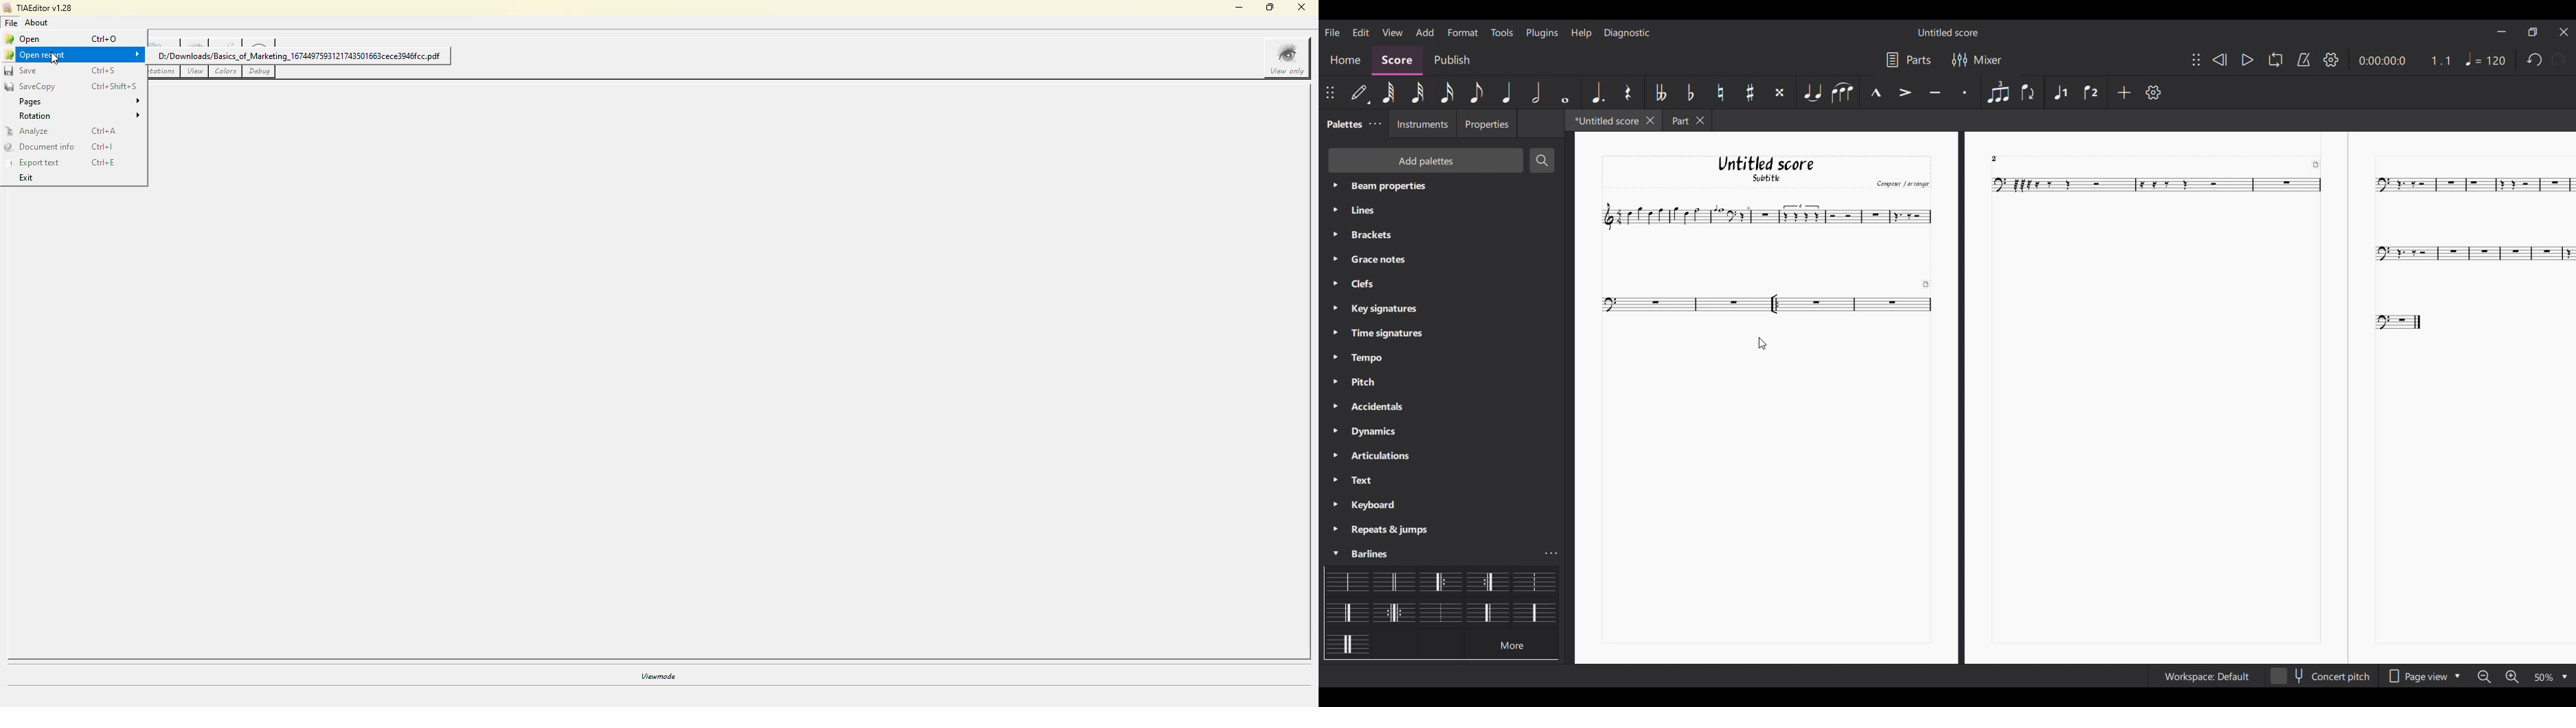 Image resolution: width=2576 pixels, height=728 pixels. What do you see at coordinates (1542, 160) in the screenshot?
I see `Search` at bounding box center [1542, 160].